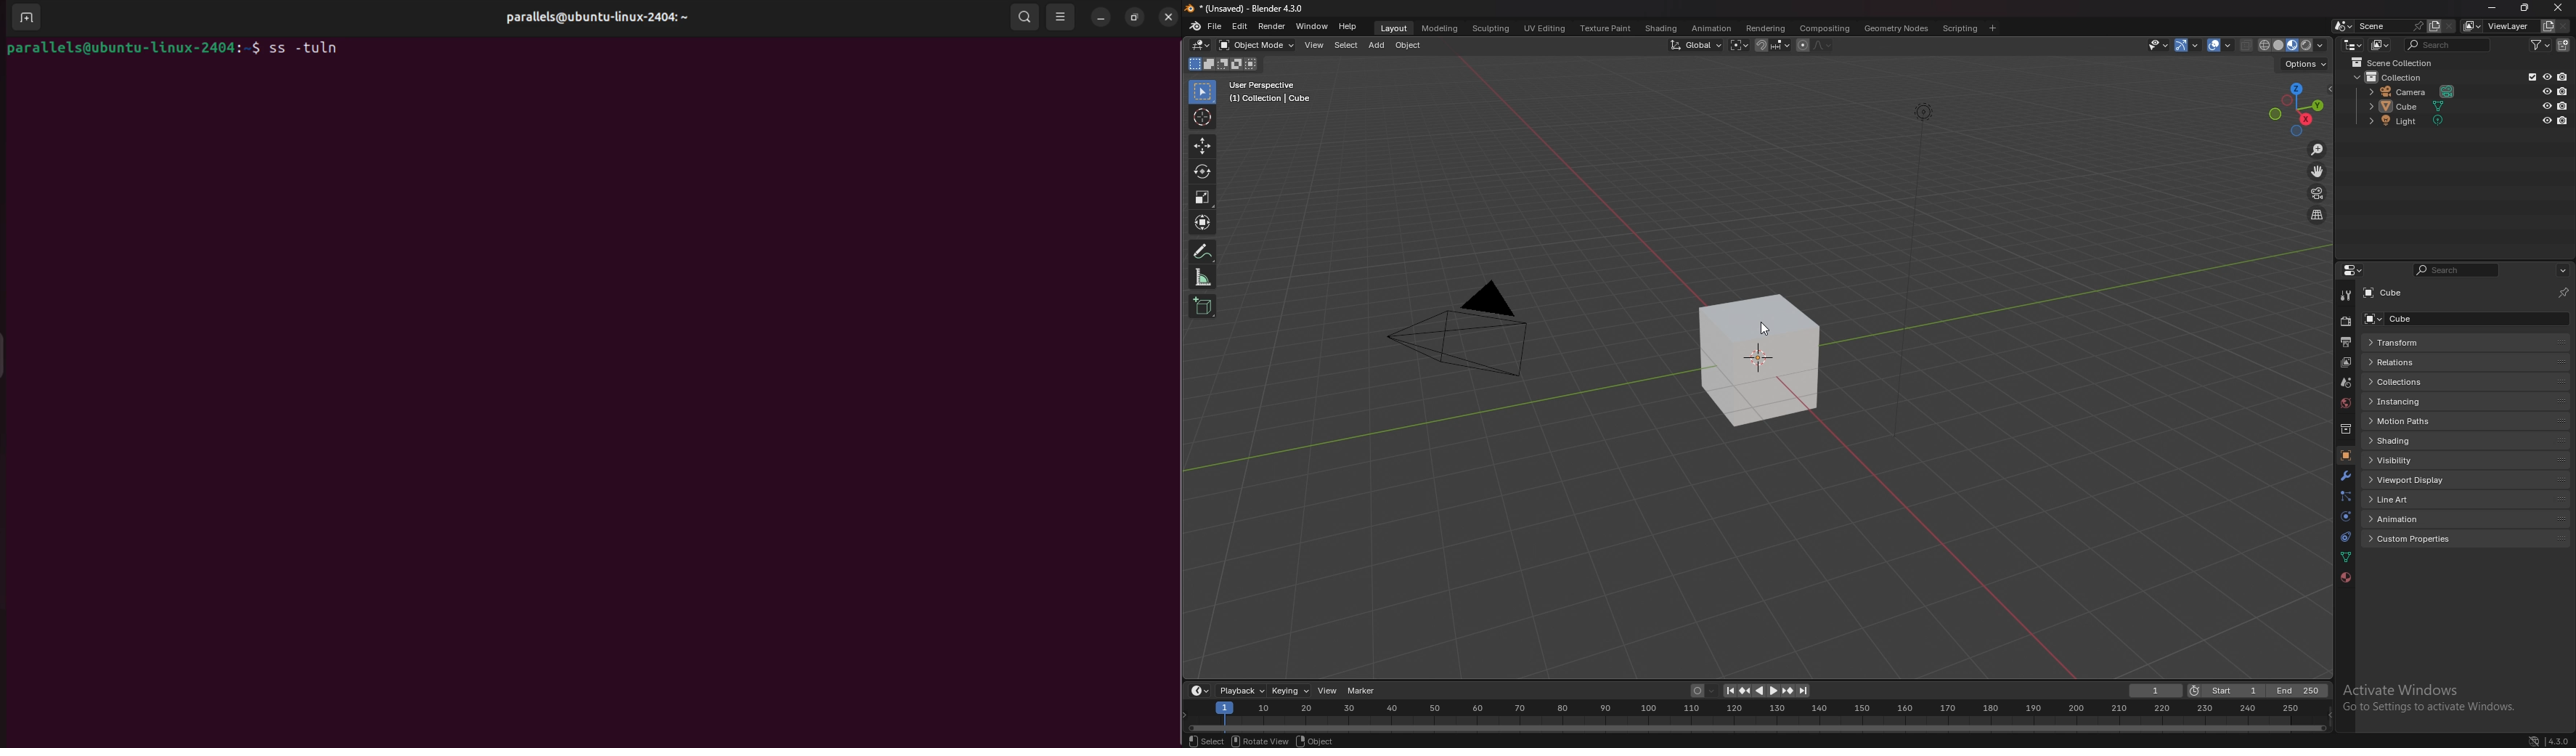 The image size is (2576, 756). What do you see at coordinates (1202, 45) in the screenshot?
I see `editor type` at bounding box center [1202, 45].